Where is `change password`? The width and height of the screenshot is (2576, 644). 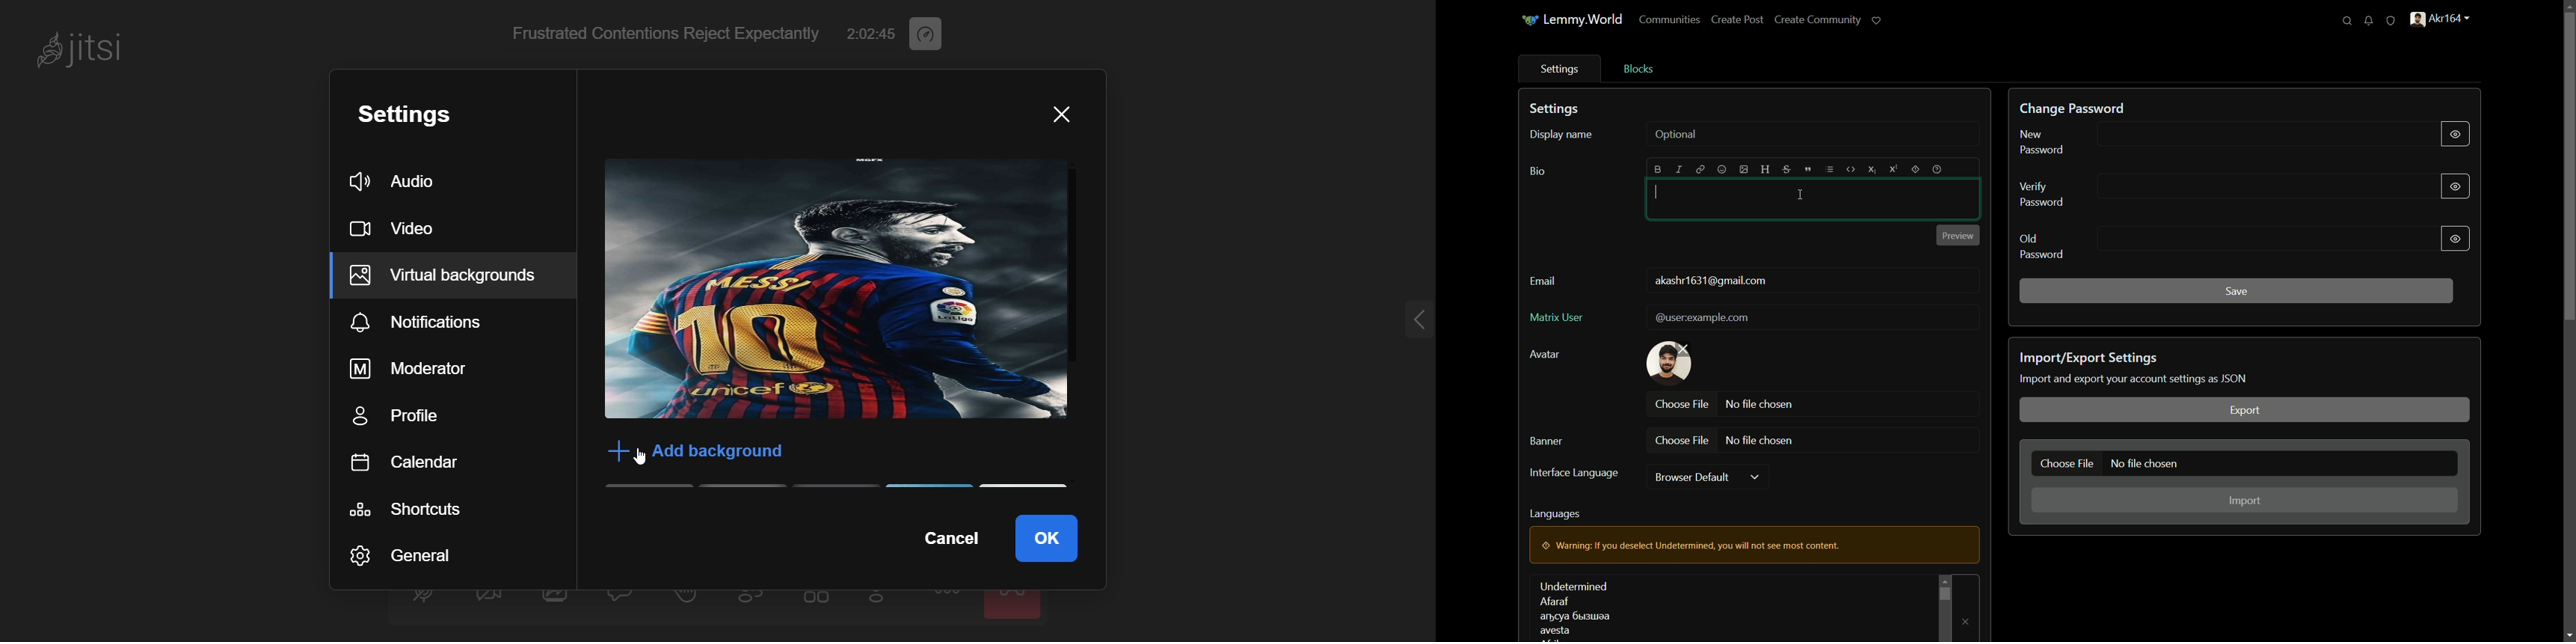 change password is located at coordinates (2071, 109).